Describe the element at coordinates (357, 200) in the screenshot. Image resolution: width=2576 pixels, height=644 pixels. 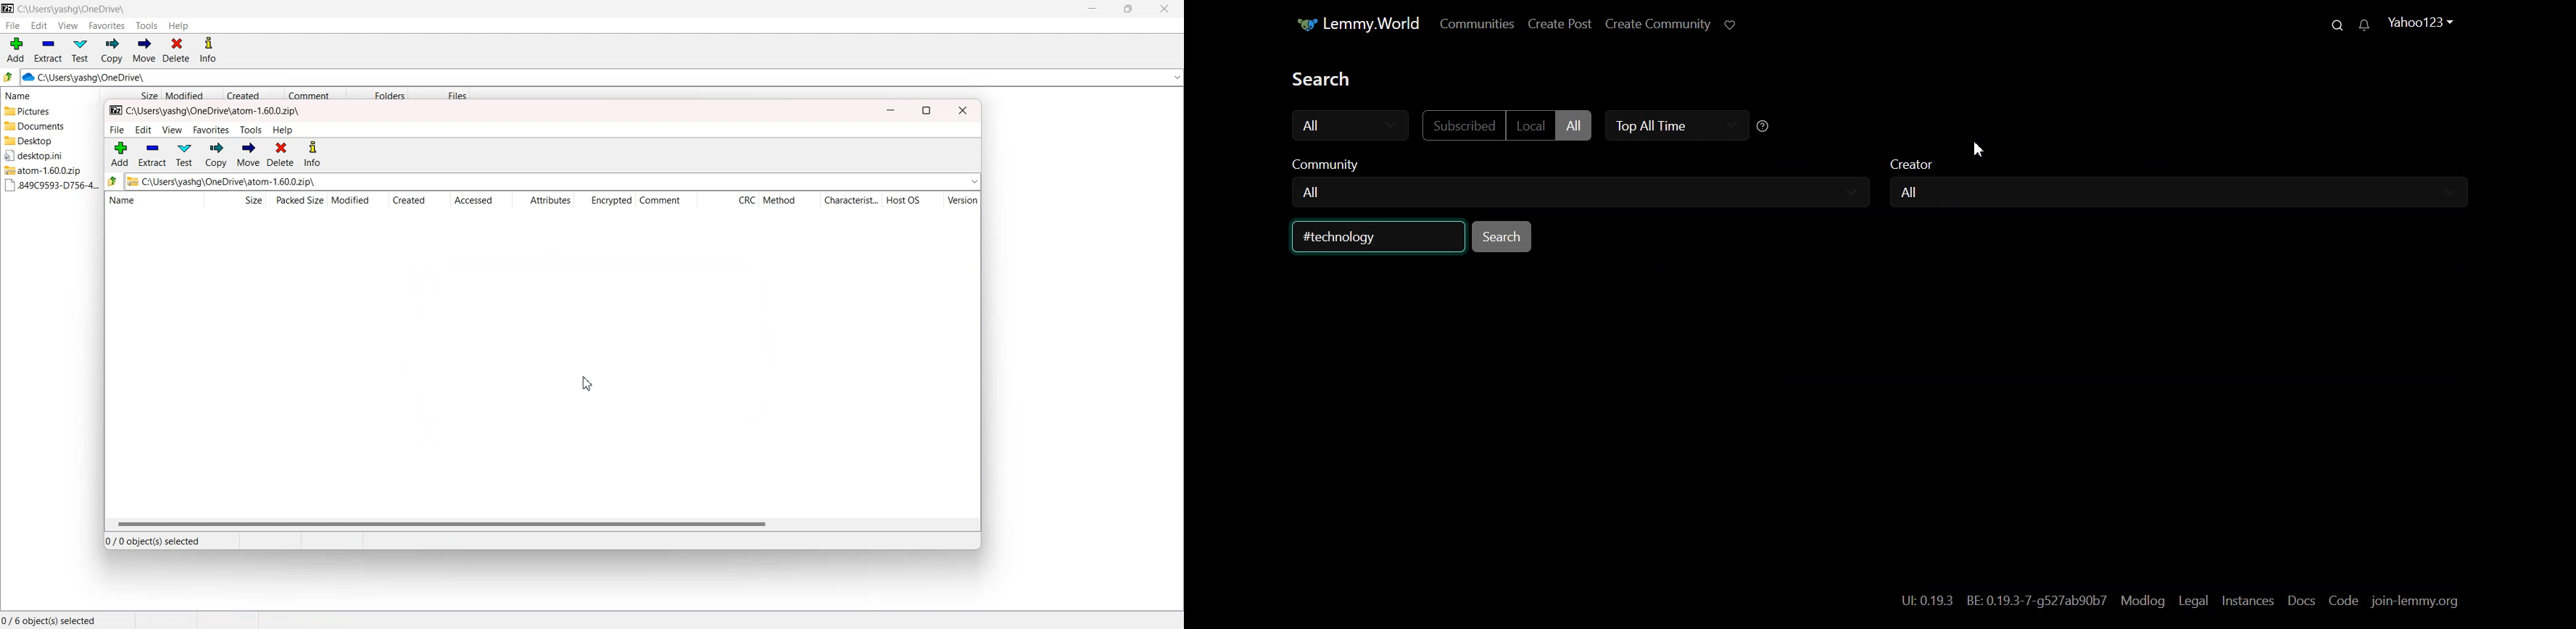
I see `Modified` at that location.